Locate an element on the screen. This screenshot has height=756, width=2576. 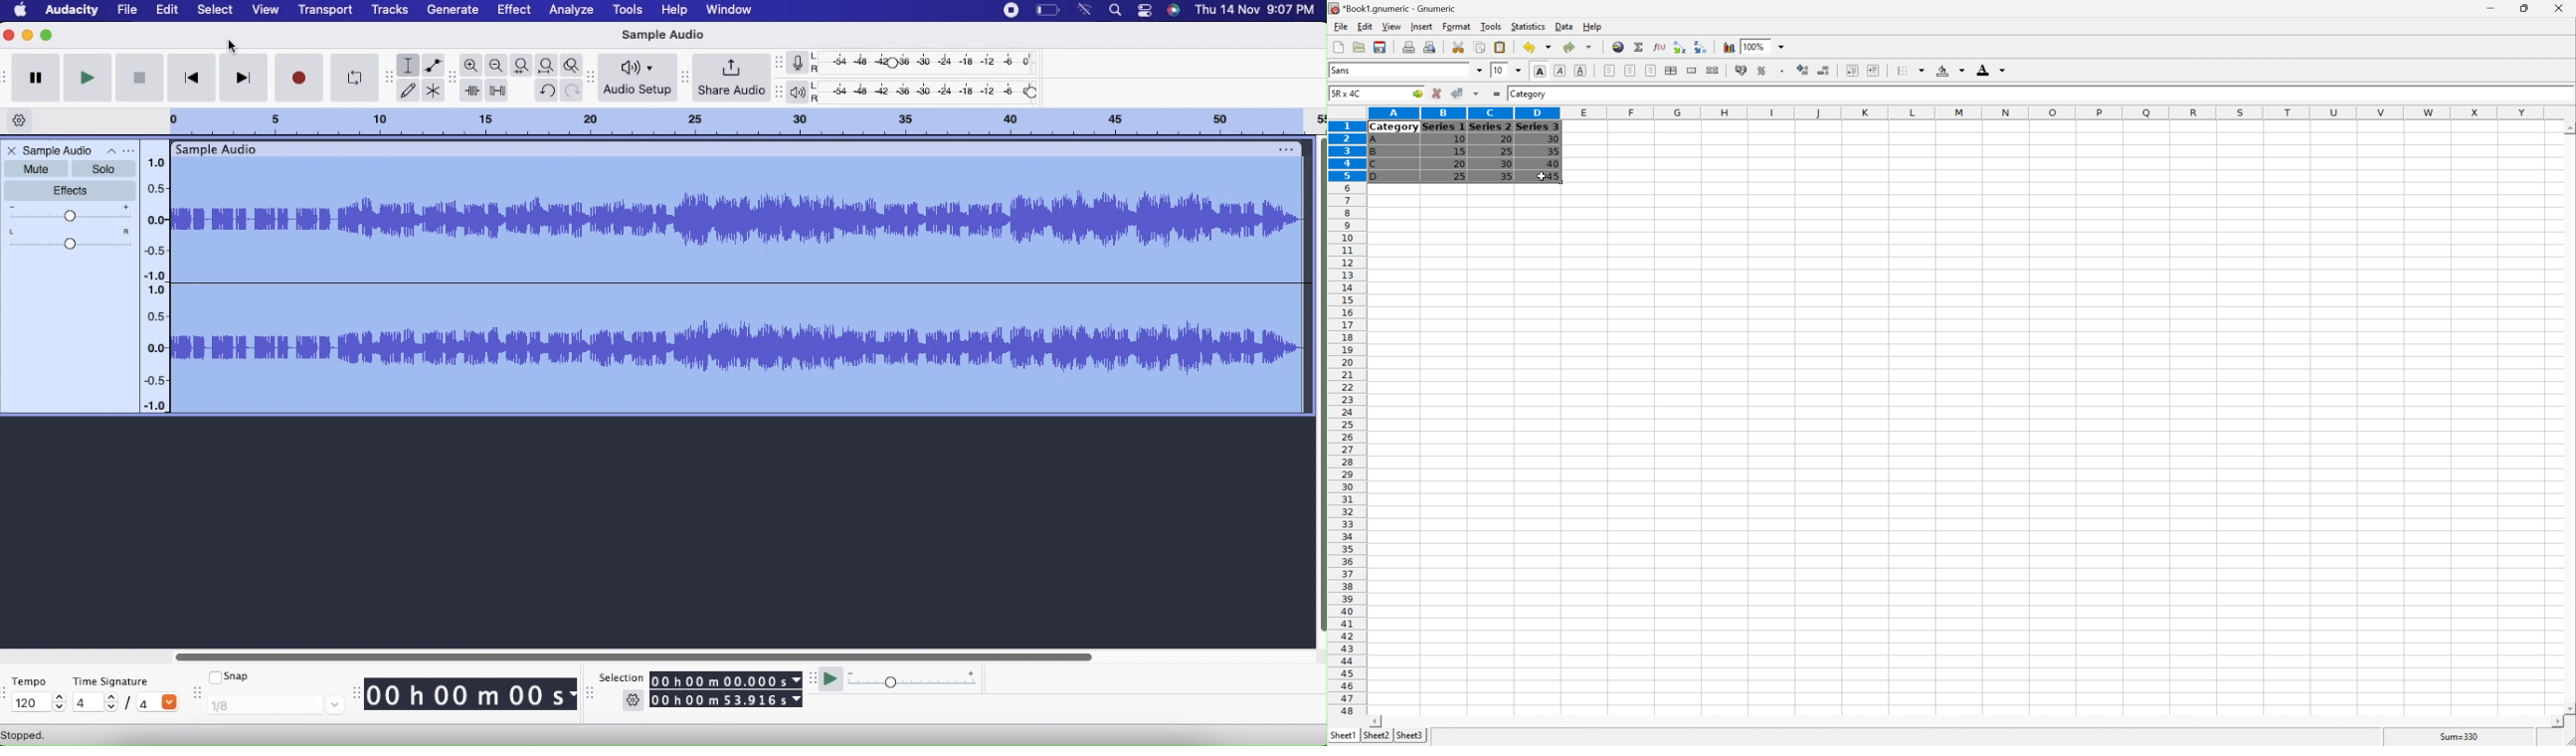
Center horizontally across selection is located at coordinates (1670, 69).